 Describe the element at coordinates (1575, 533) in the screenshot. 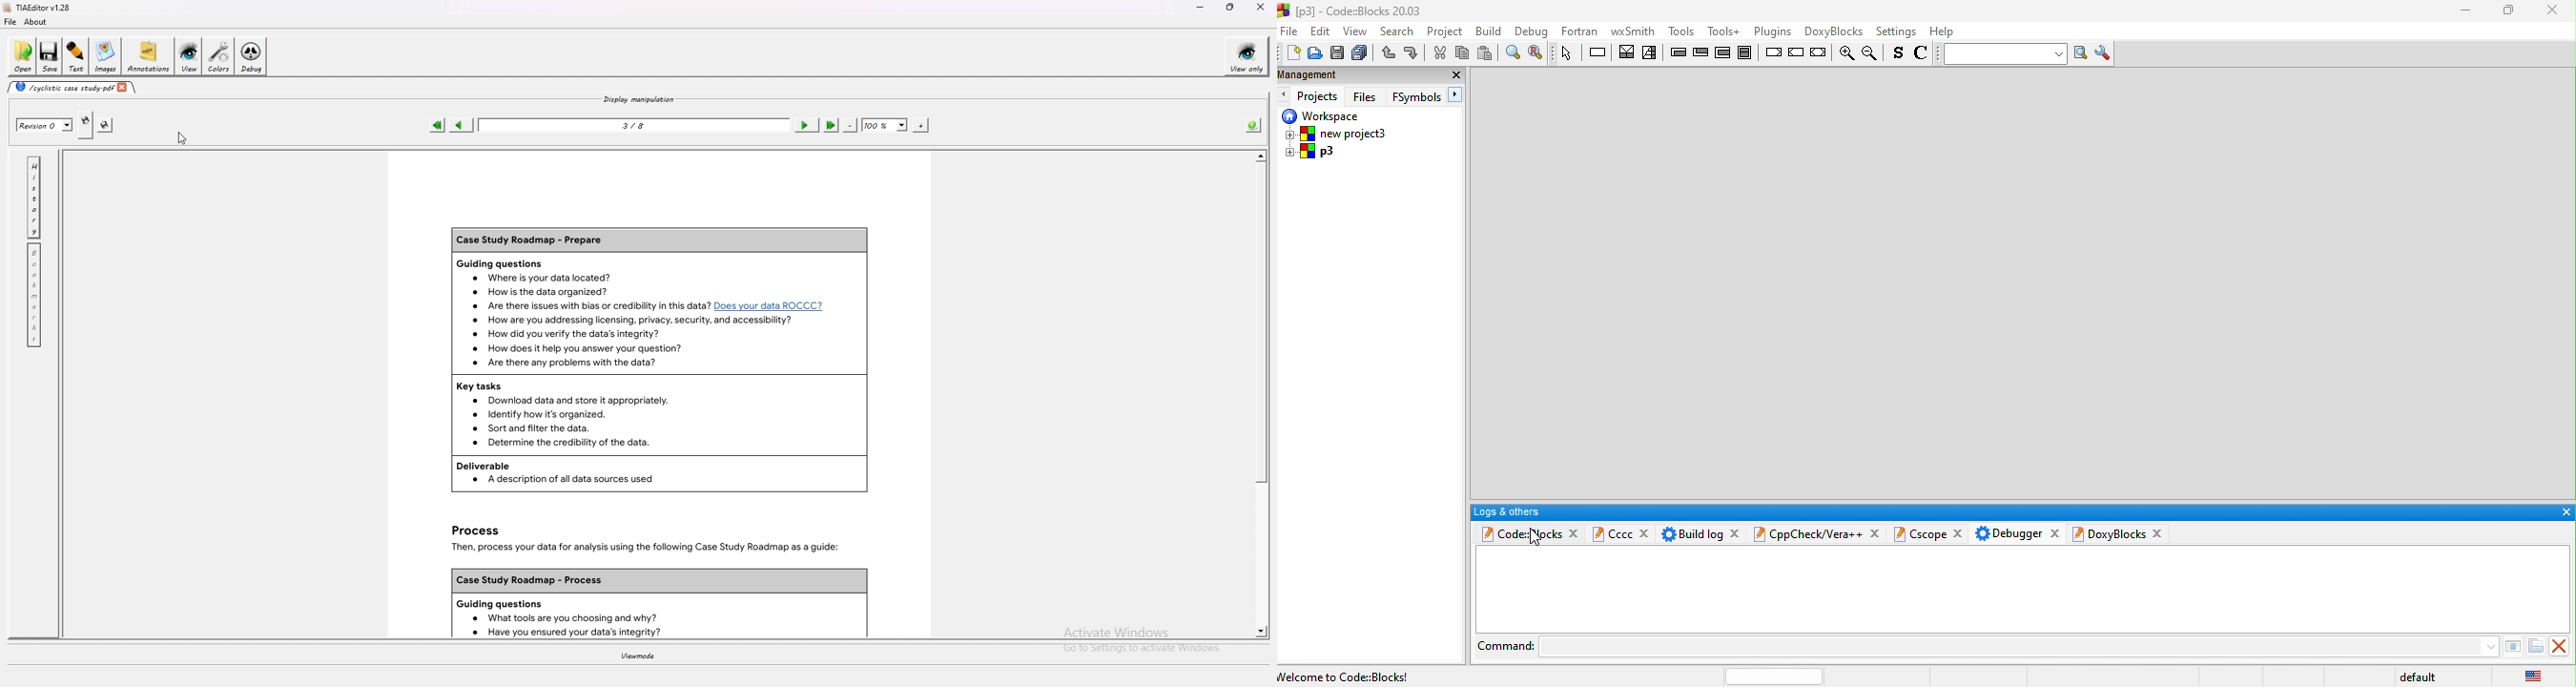

I see `close` at that location.